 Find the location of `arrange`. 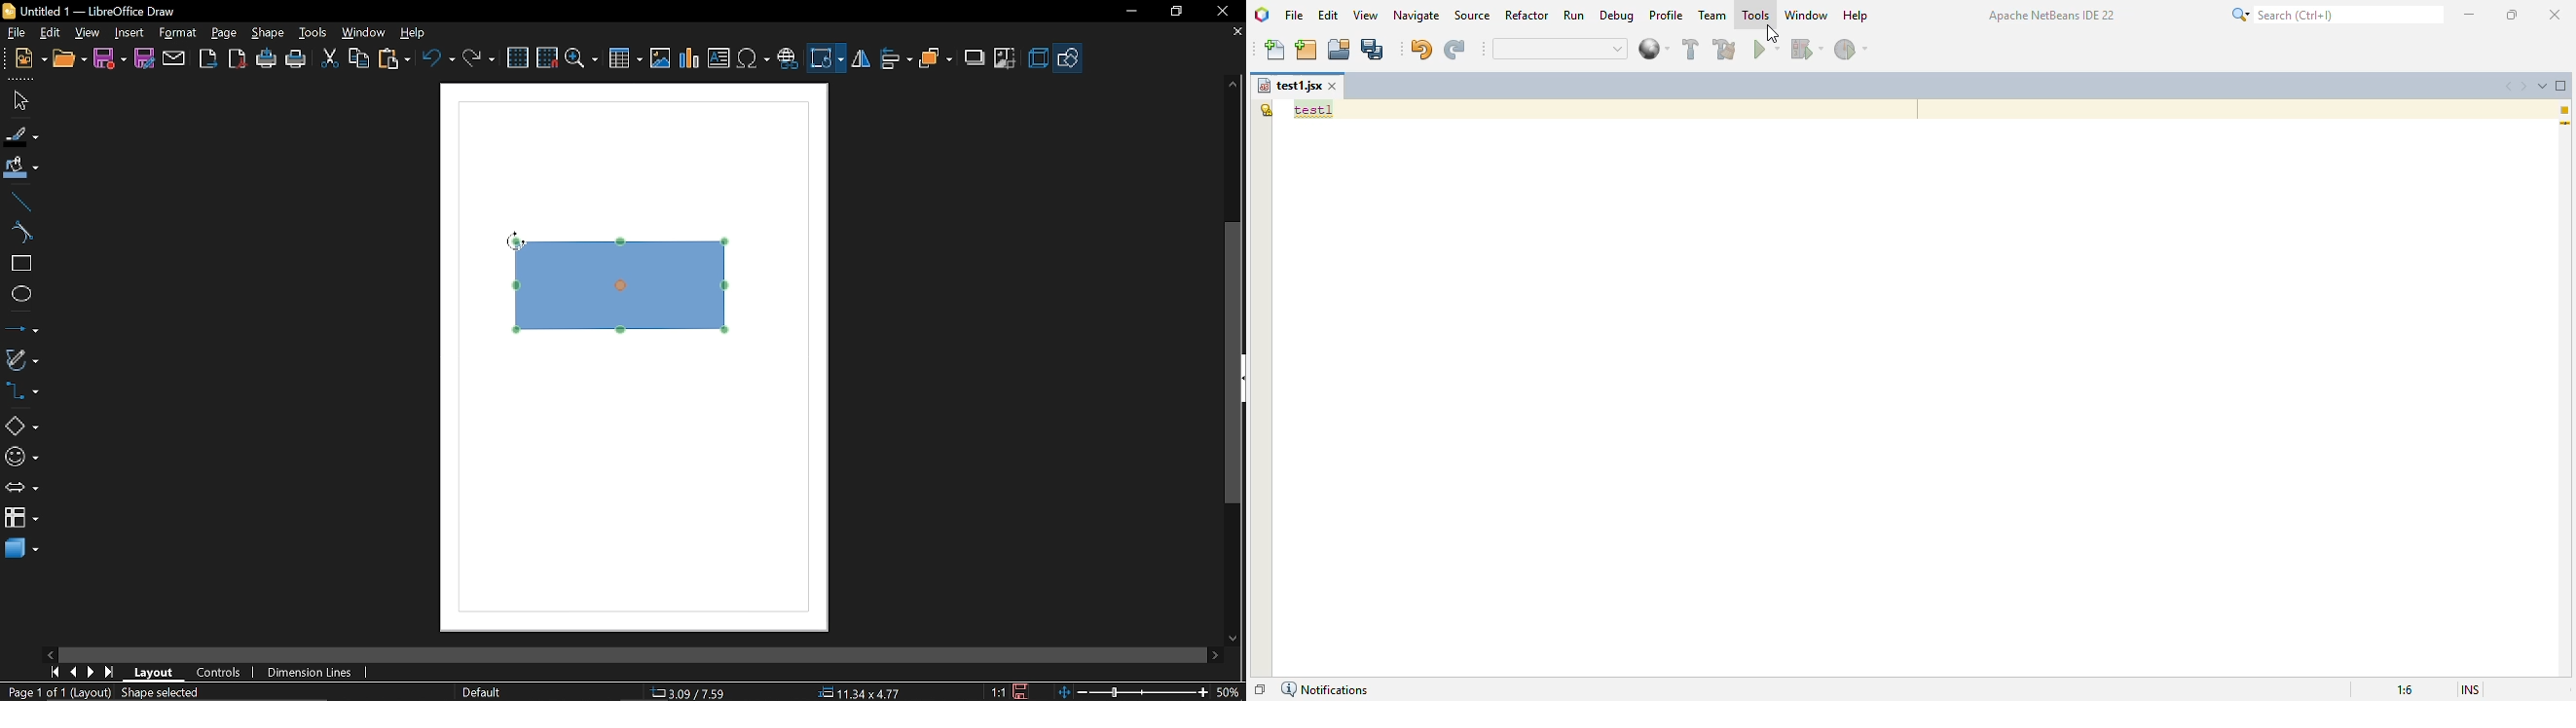

arrange is located at coordinates (937, 57).